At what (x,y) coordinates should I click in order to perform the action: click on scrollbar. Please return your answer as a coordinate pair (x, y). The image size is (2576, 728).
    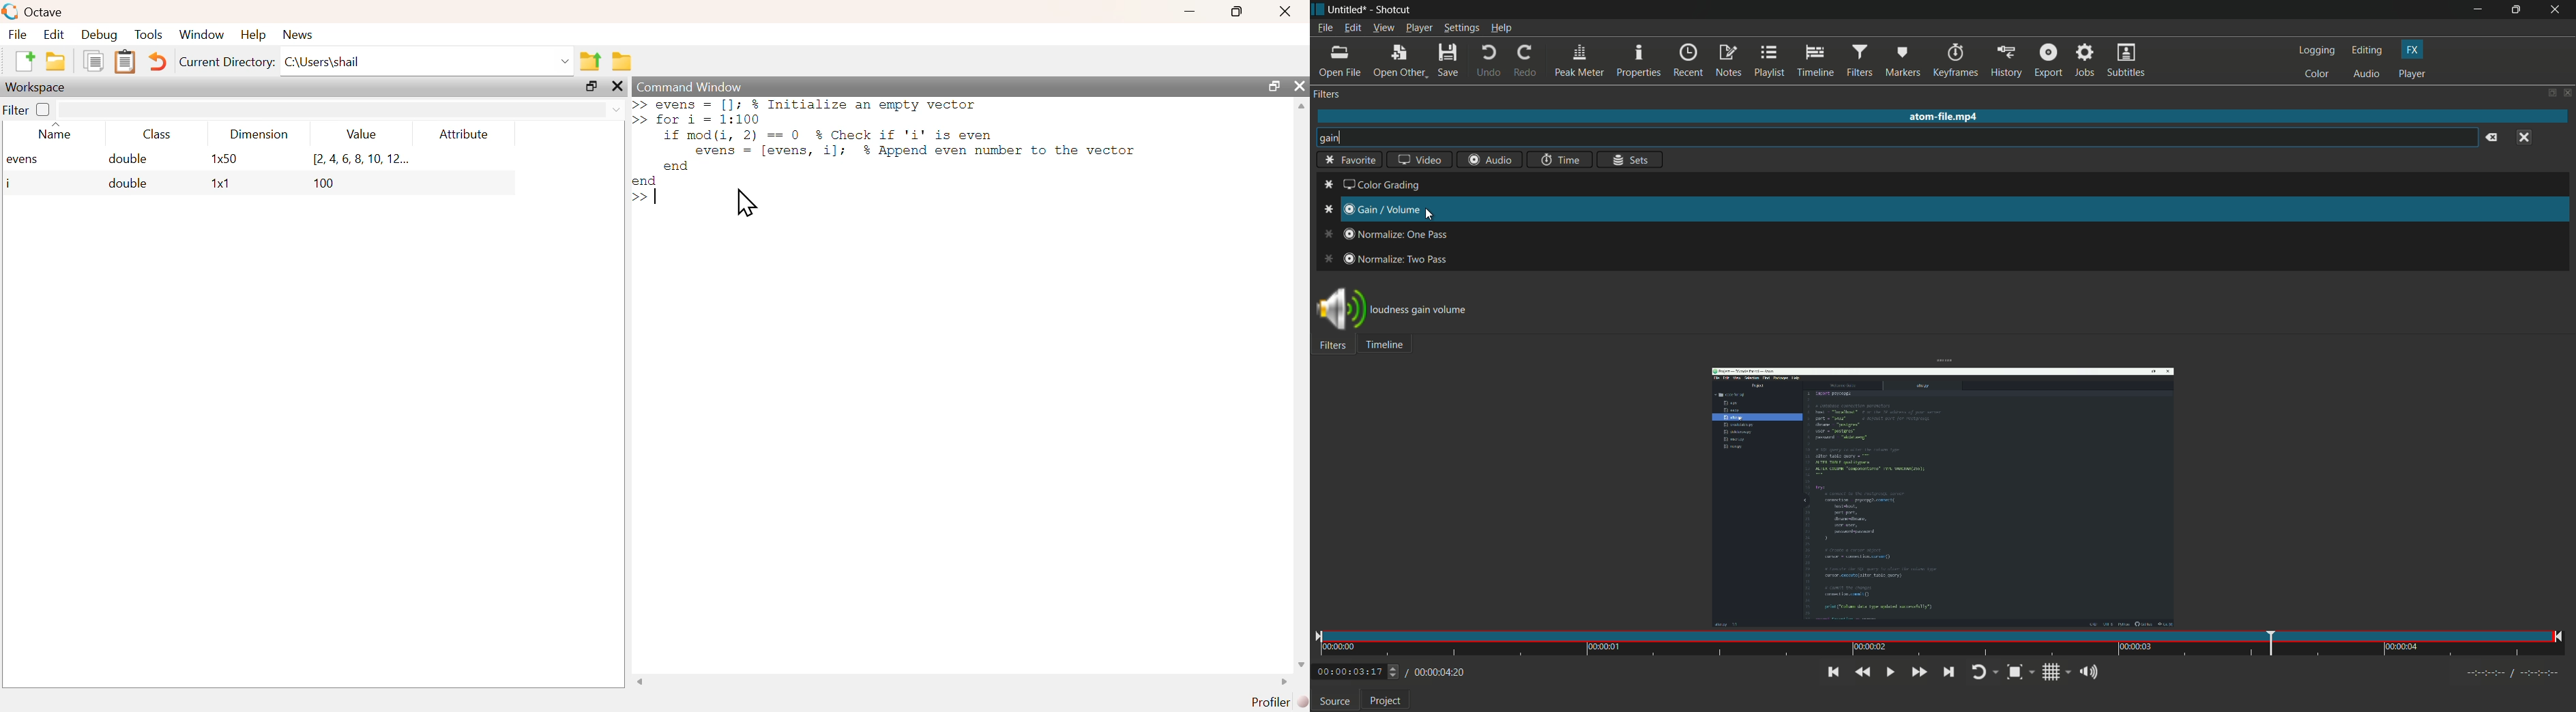
    Looking at the image, I should click on (963, 681).